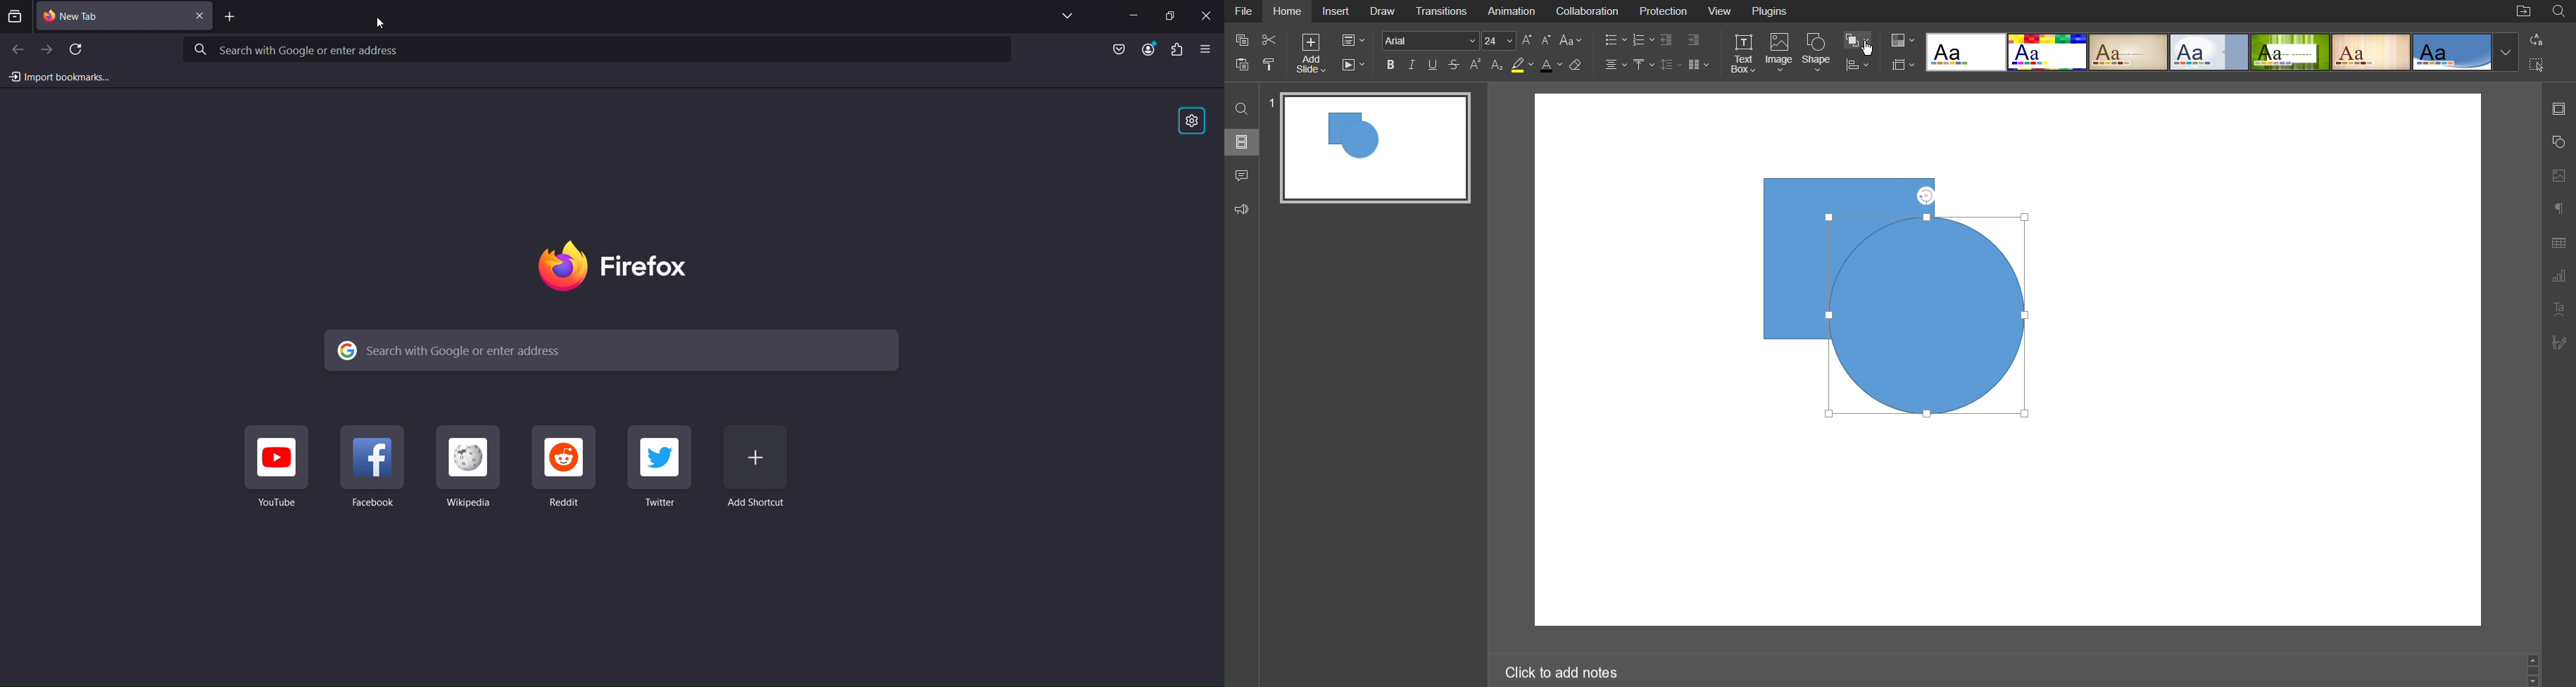 The image size is (2576, 700). Describe the element at coordinates (233, 18) in the screenshot. I see `Add New Tab` at that location.